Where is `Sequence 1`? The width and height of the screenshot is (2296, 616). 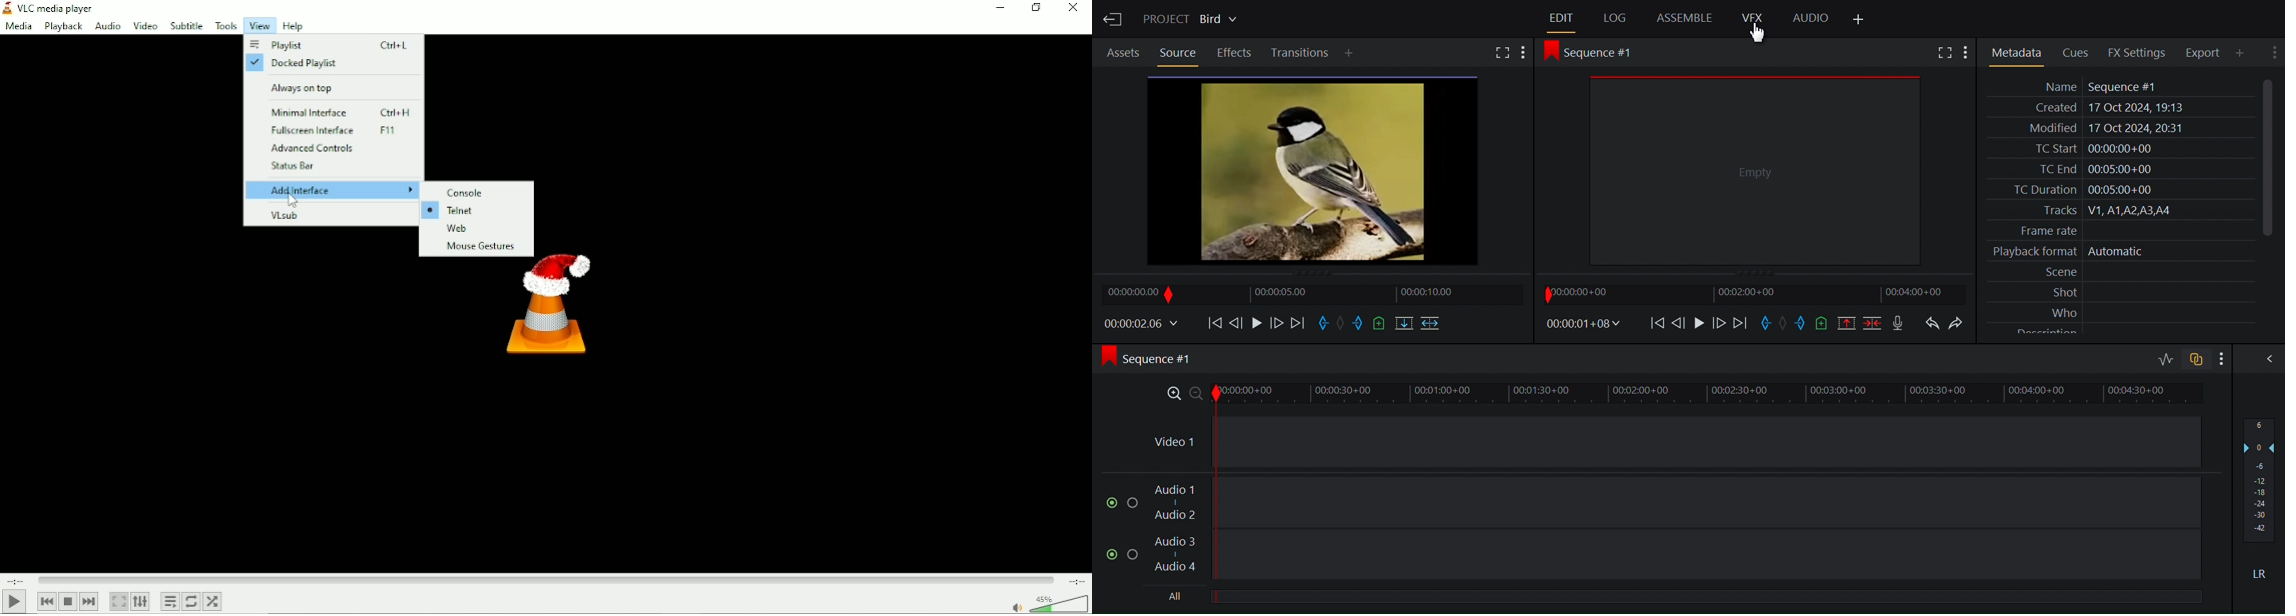 Sequence 1 is located at coordinates (1602, 53).